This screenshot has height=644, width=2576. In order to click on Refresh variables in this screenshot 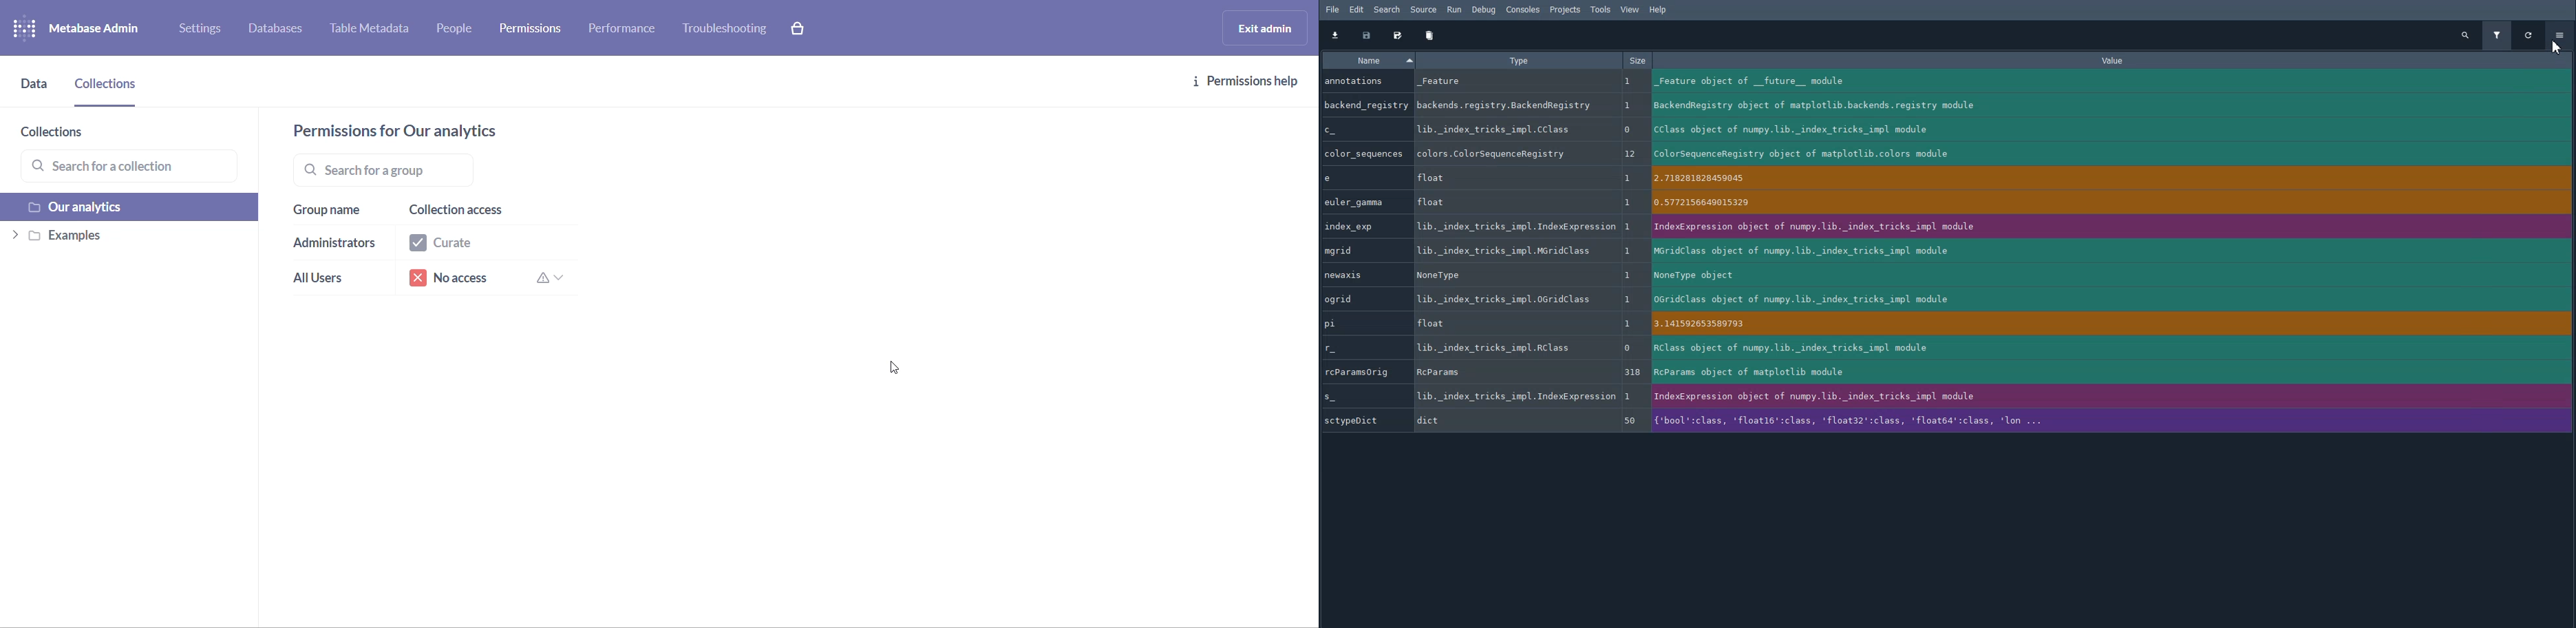, I will do `click(2529, 35)`.